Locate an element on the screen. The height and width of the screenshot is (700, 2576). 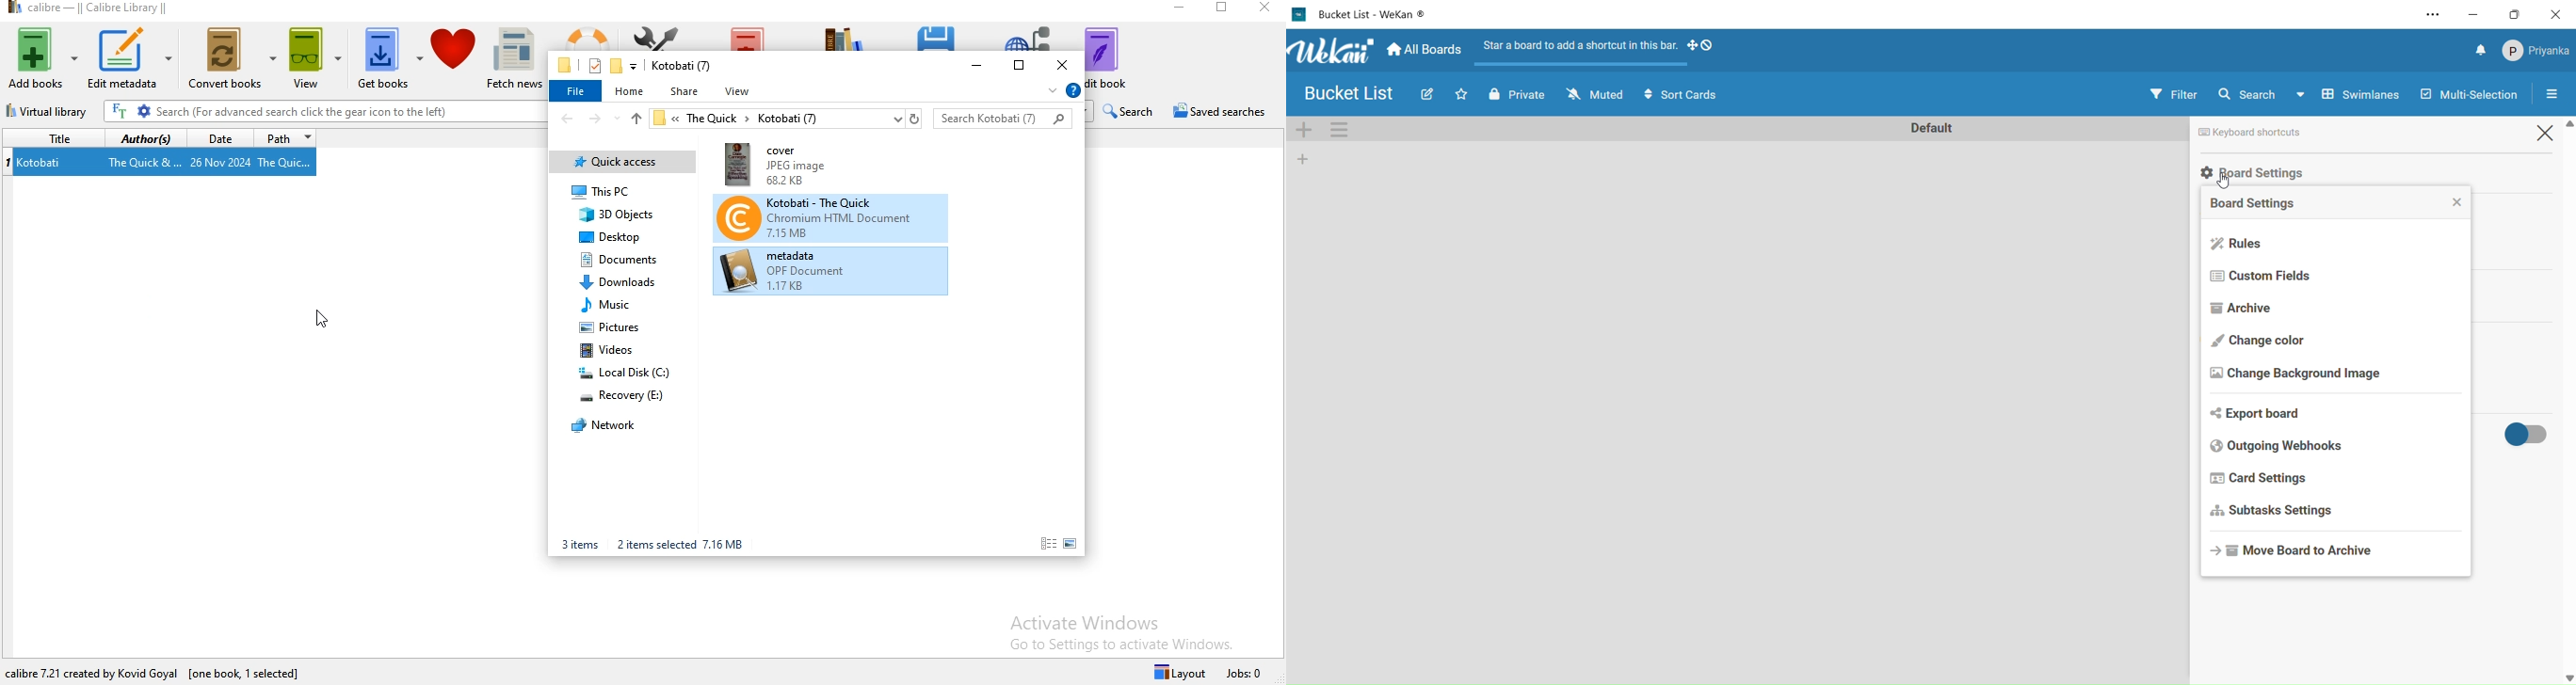
fetch news is located at coordinates (516, 60).